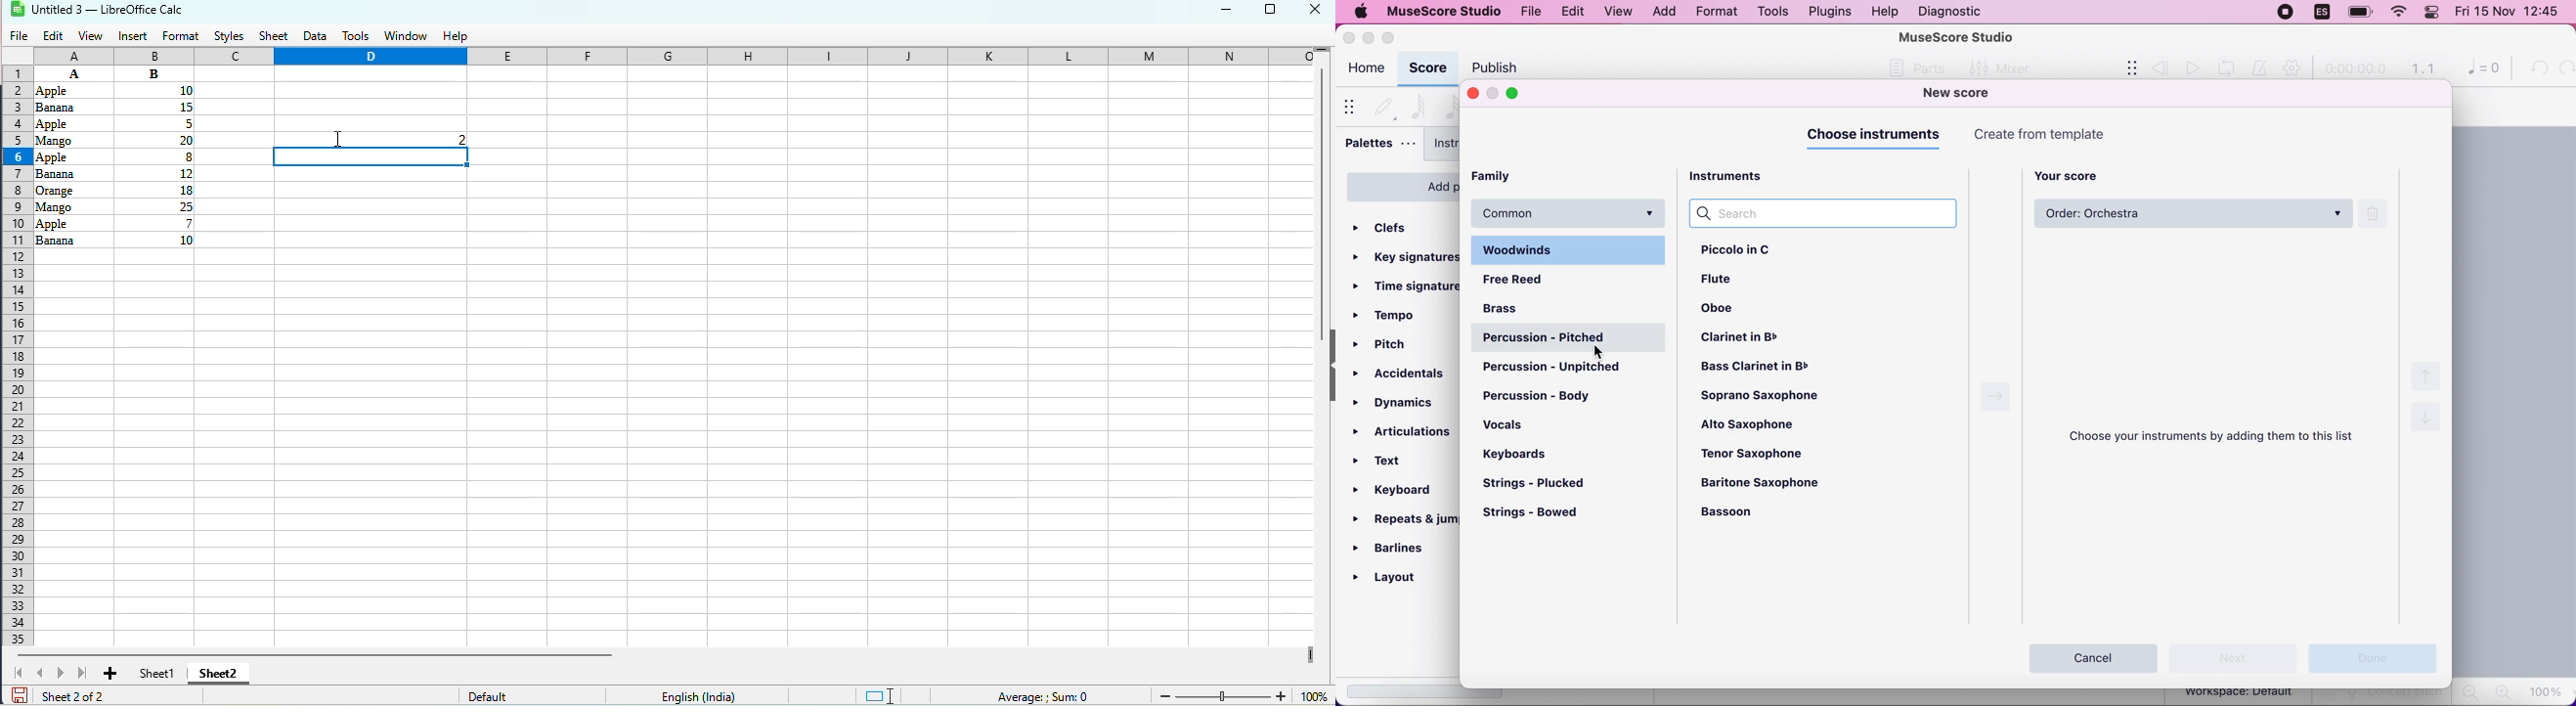  I want to click on metronome, so click(2261, 68).